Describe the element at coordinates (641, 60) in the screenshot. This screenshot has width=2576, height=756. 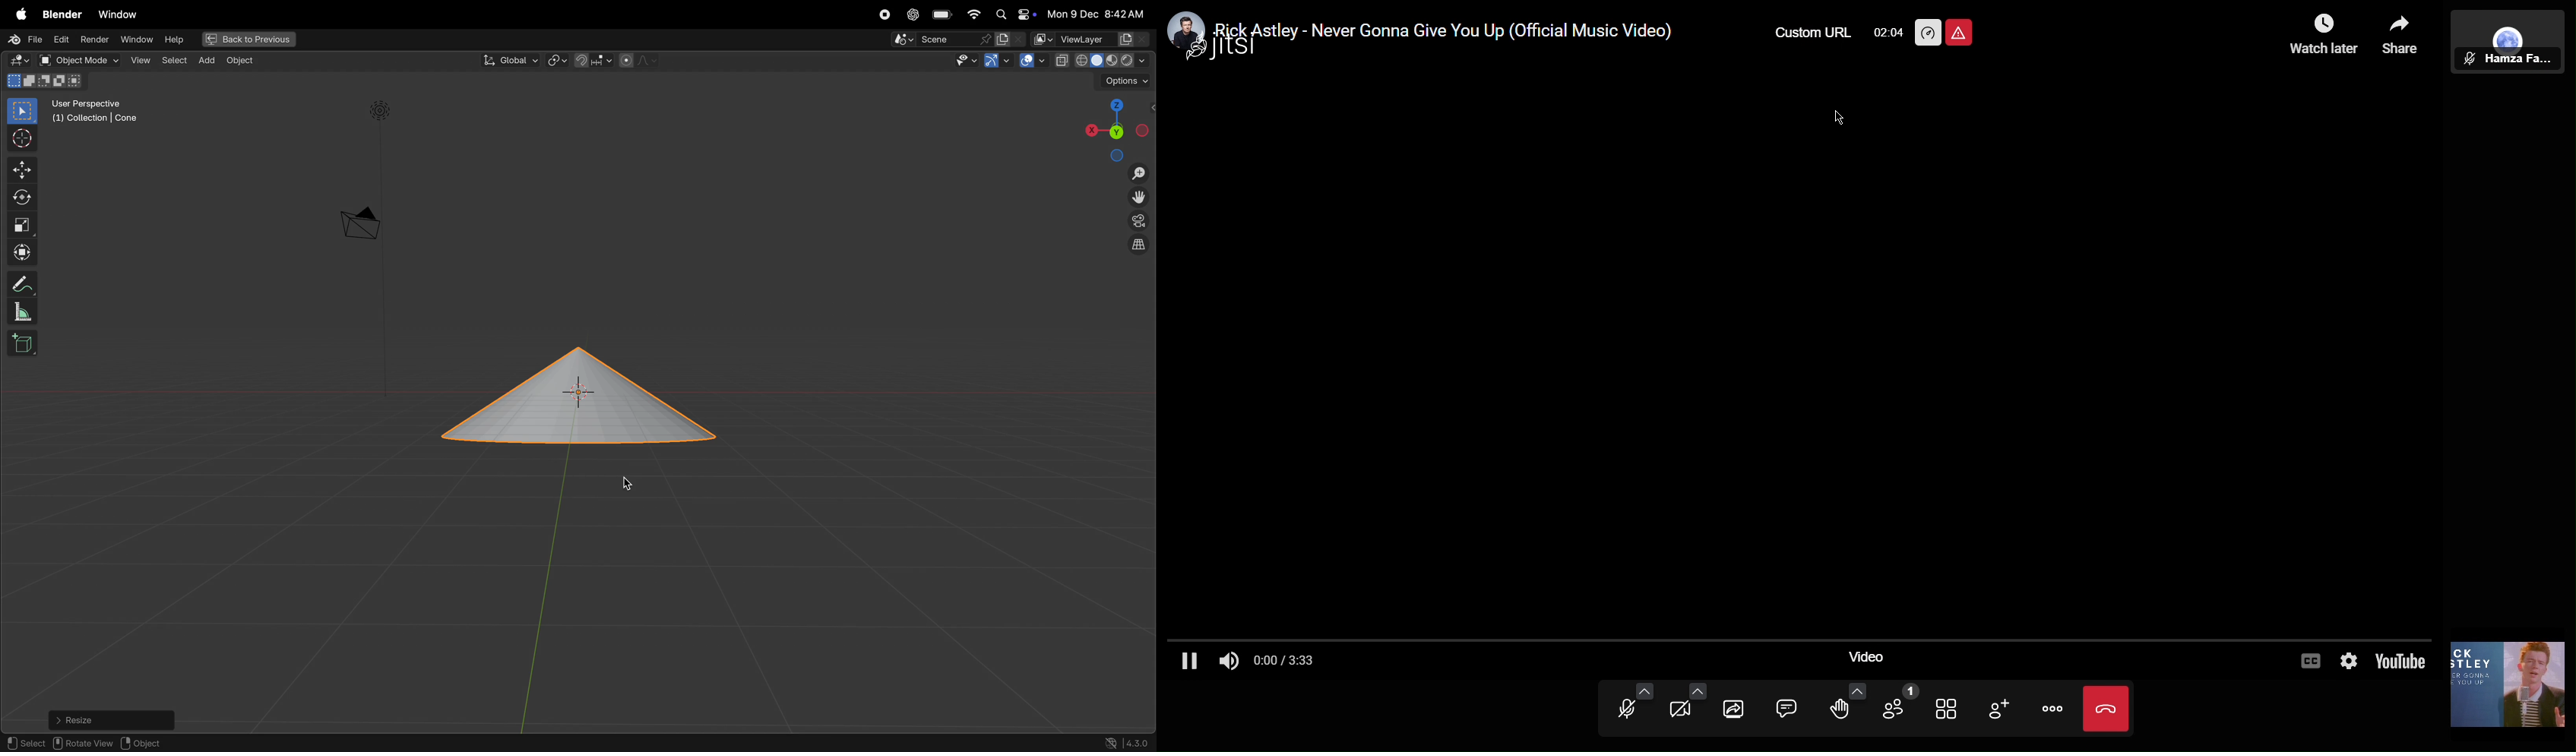
I see `proportional objects` at that location.